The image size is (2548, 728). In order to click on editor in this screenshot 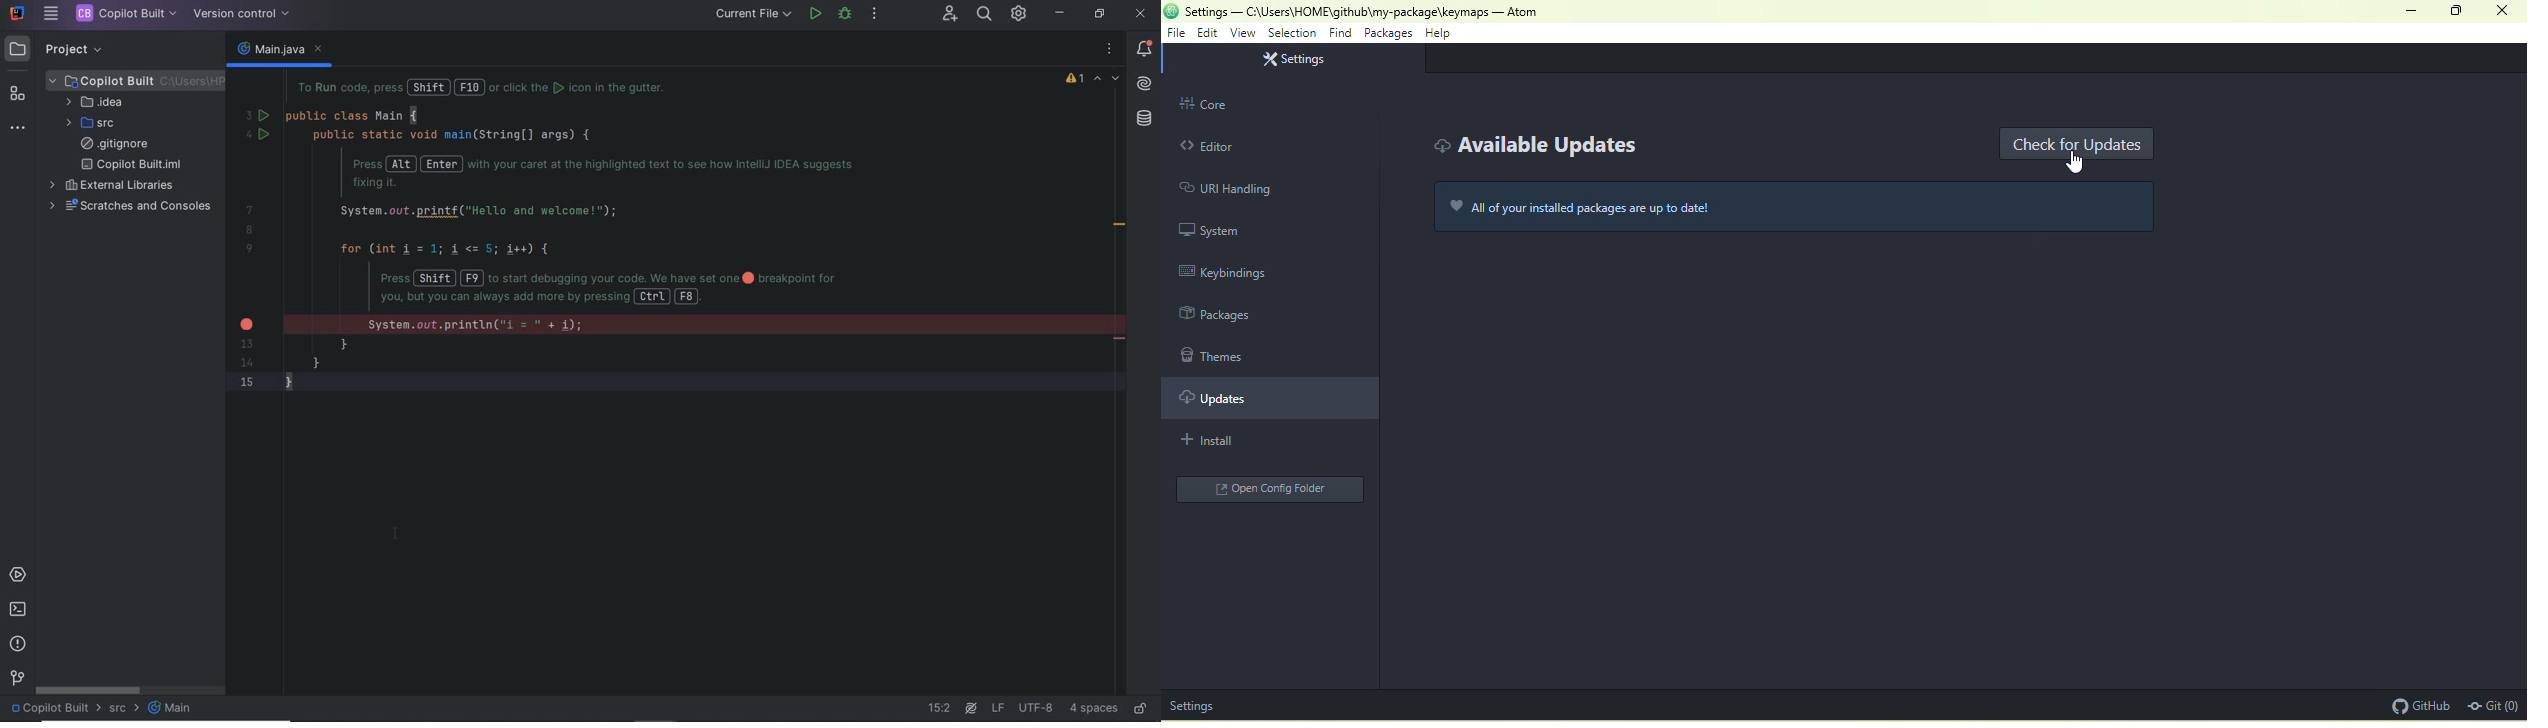, I will do `click(1257, 145)`.